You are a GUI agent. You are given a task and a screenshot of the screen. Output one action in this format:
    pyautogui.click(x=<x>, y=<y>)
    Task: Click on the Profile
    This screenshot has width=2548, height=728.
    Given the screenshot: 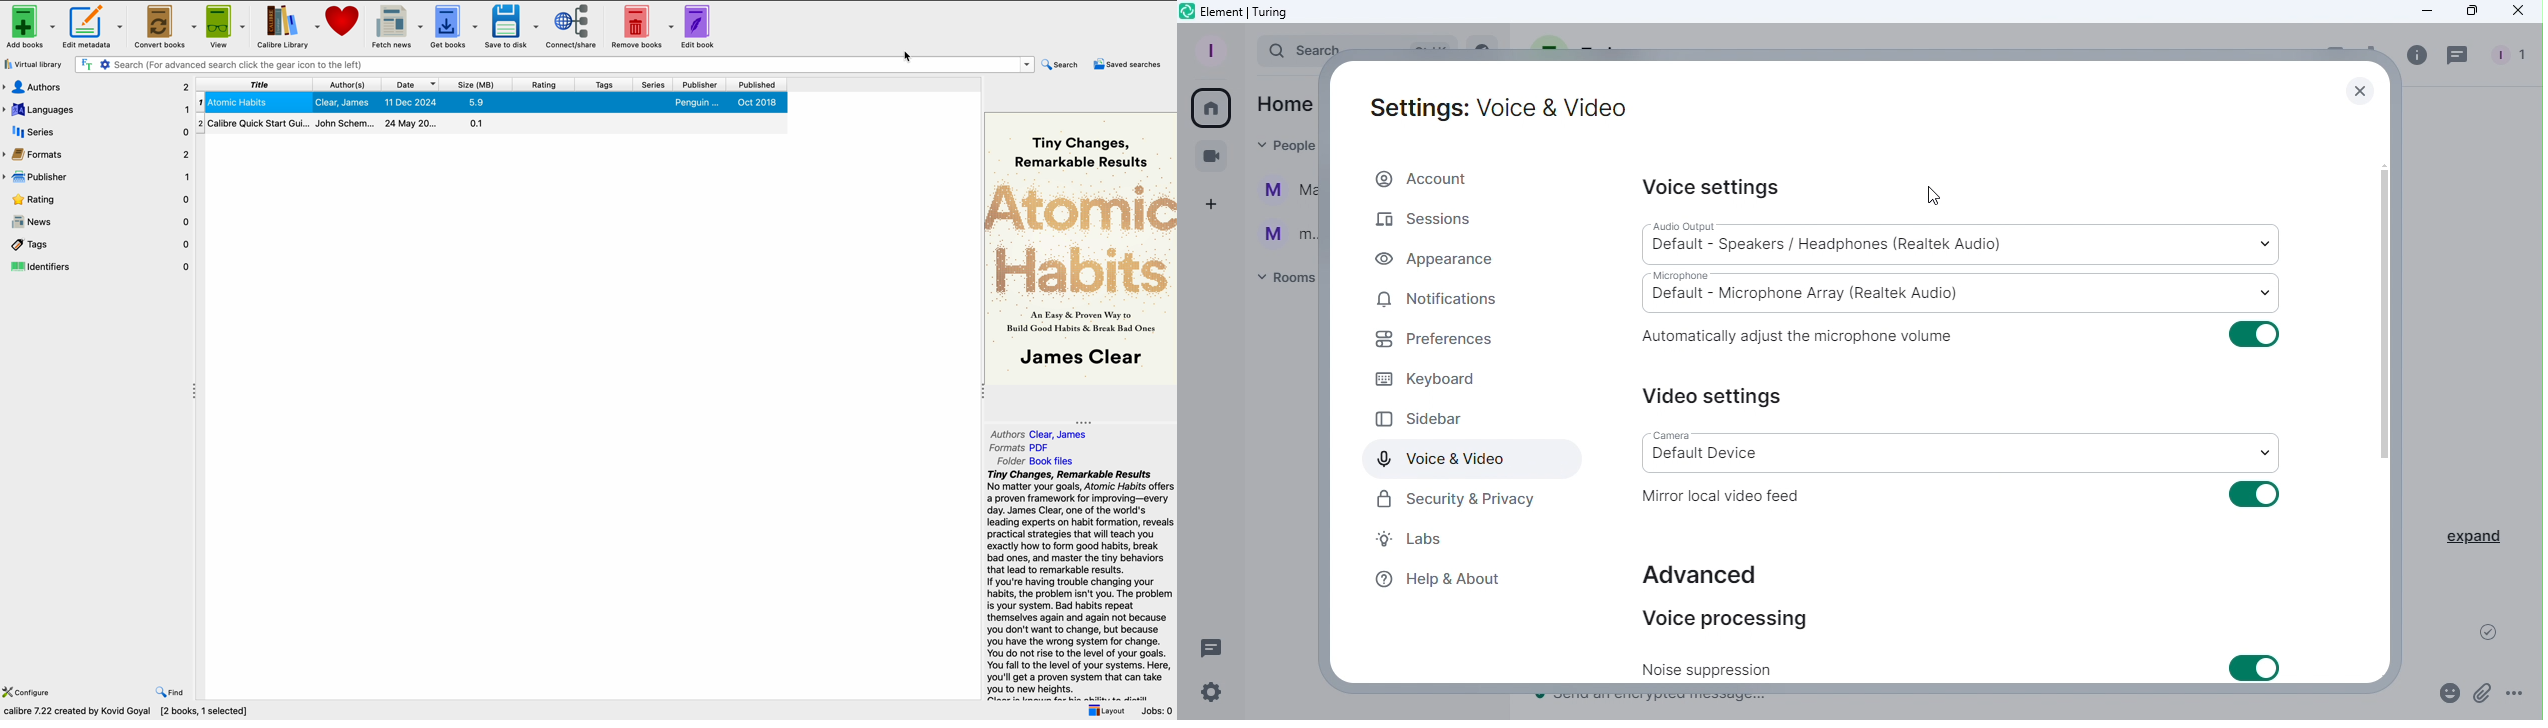 What is the action you would take?
    pyautogui.click(x=1210, y=49)
    